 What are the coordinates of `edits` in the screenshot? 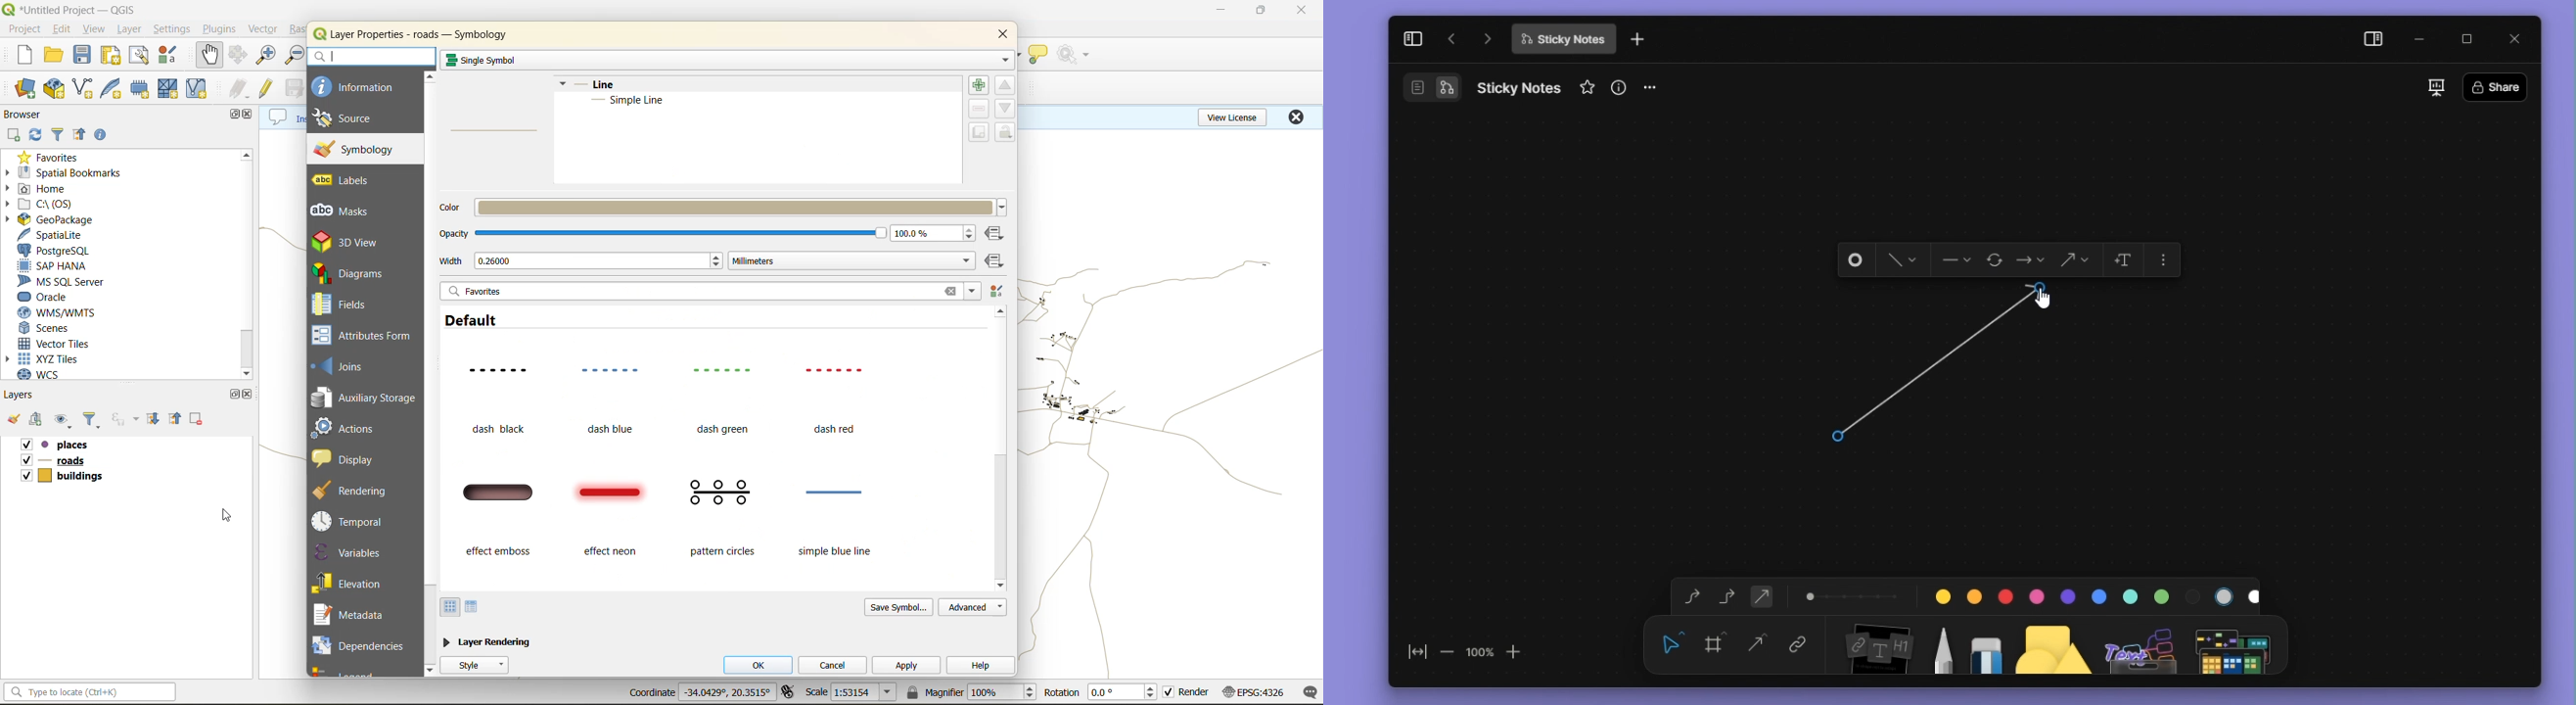 It's located at (237, 86).